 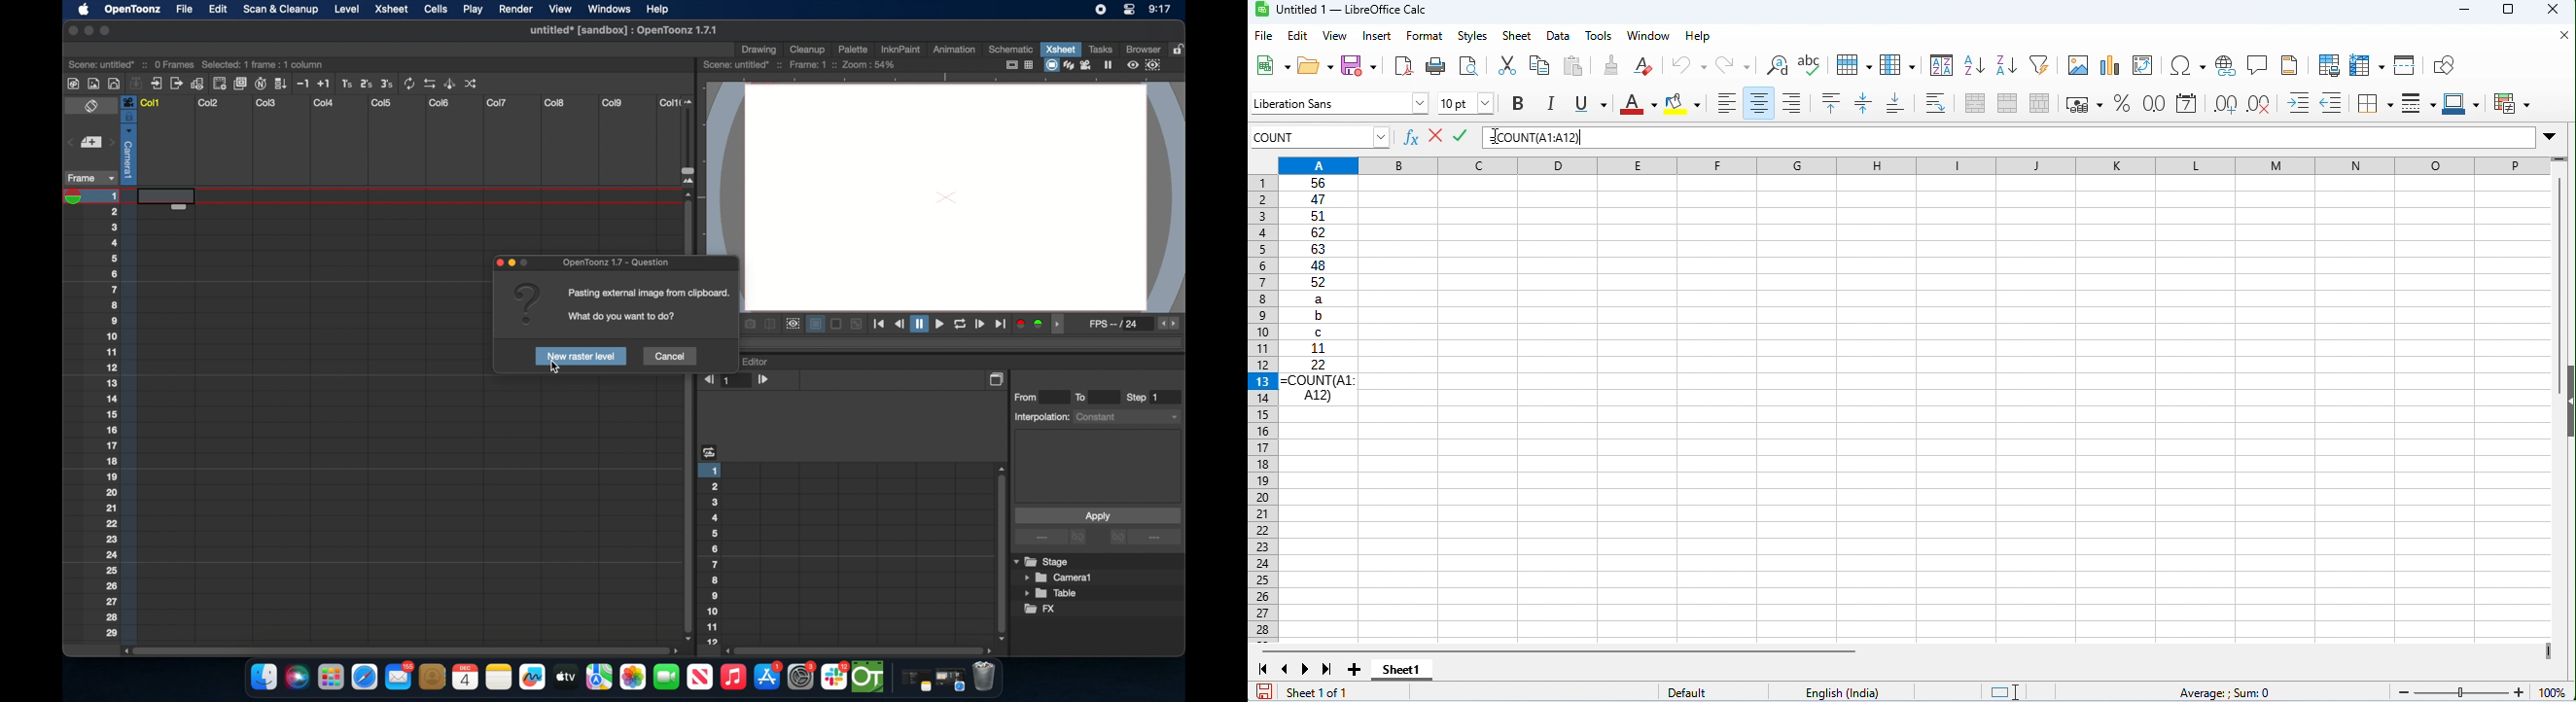 What do you see at coordinates (1297, 35) in the screenshot?
I see `edit` at bounding box center [1297, 35].